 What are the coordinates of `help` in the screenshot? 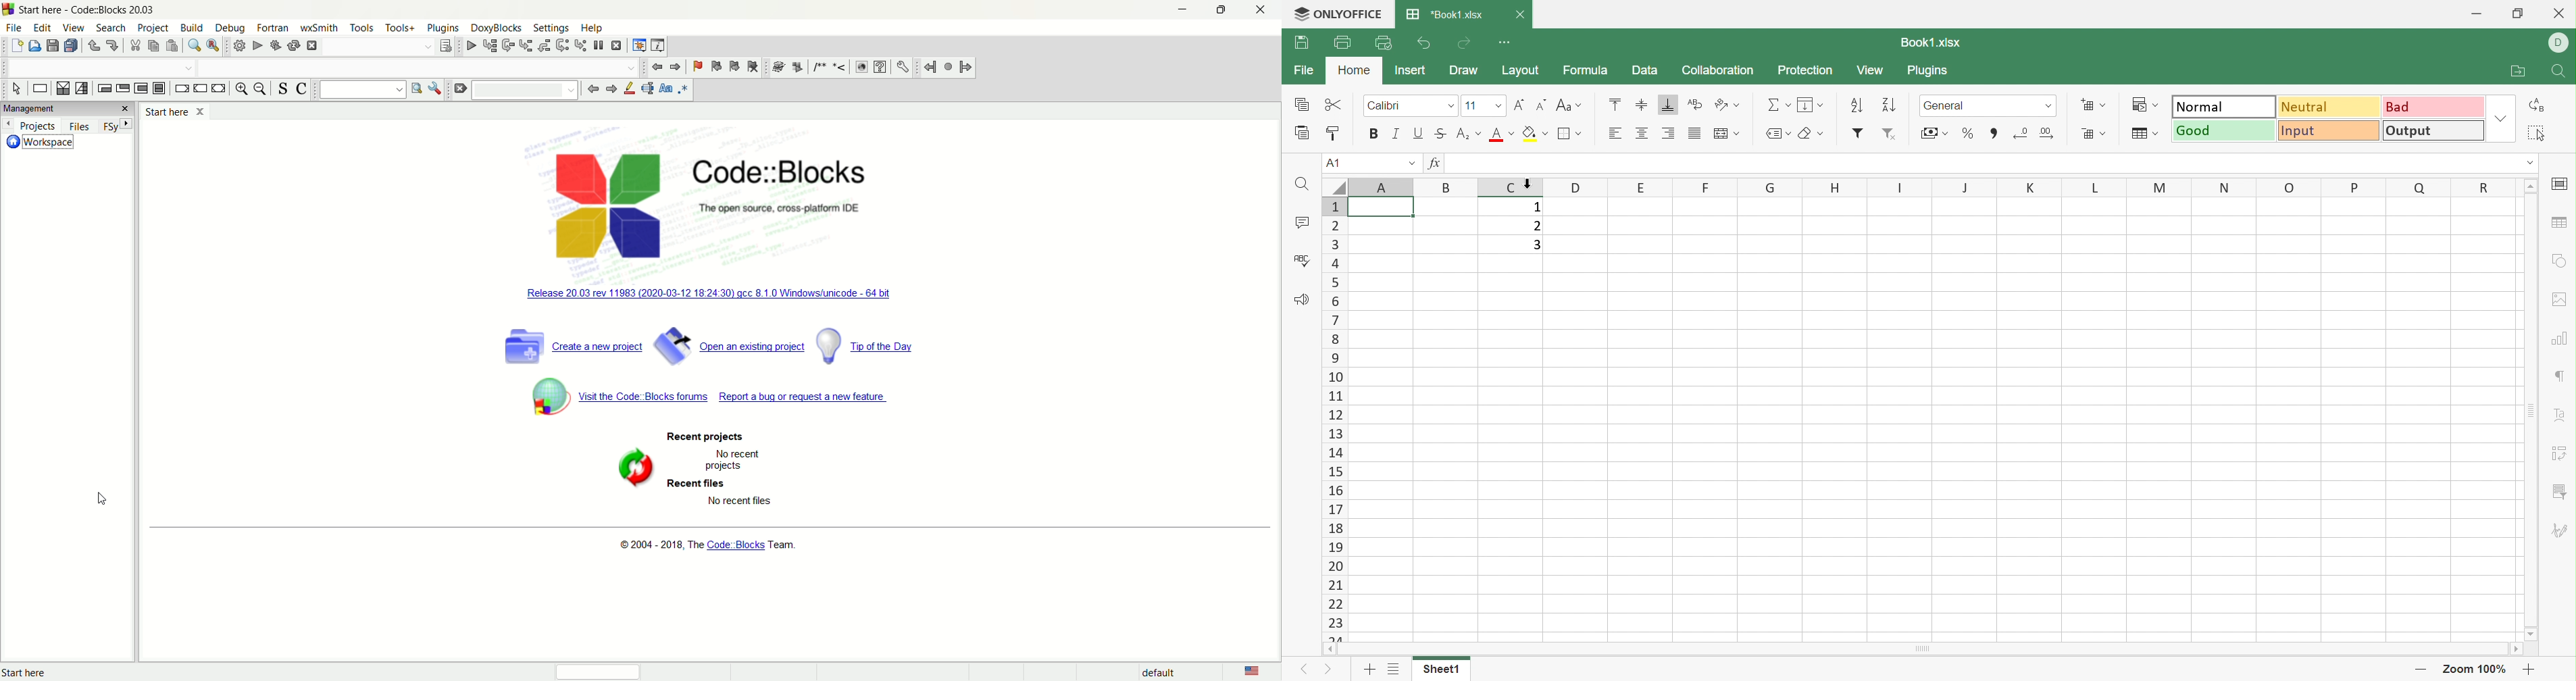 It's located at (881, 68).